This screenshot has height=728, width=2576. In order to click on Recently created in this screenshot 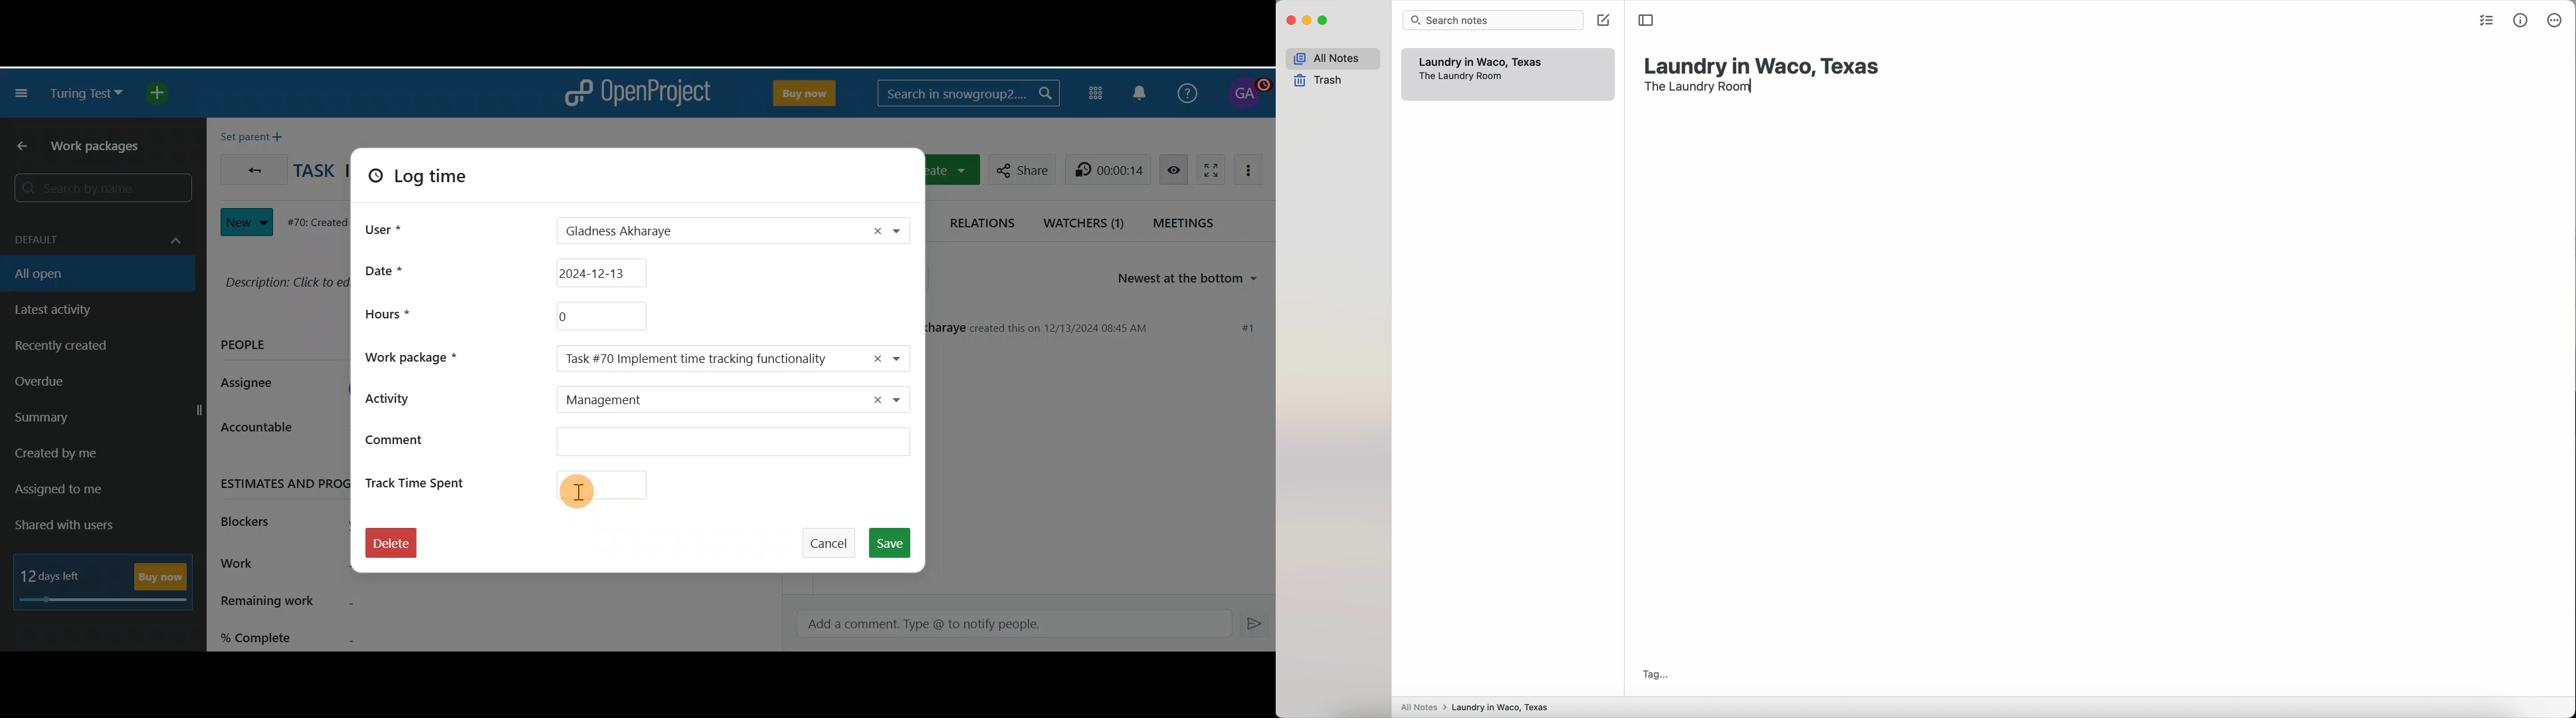, I will do `click(88, 349)`.